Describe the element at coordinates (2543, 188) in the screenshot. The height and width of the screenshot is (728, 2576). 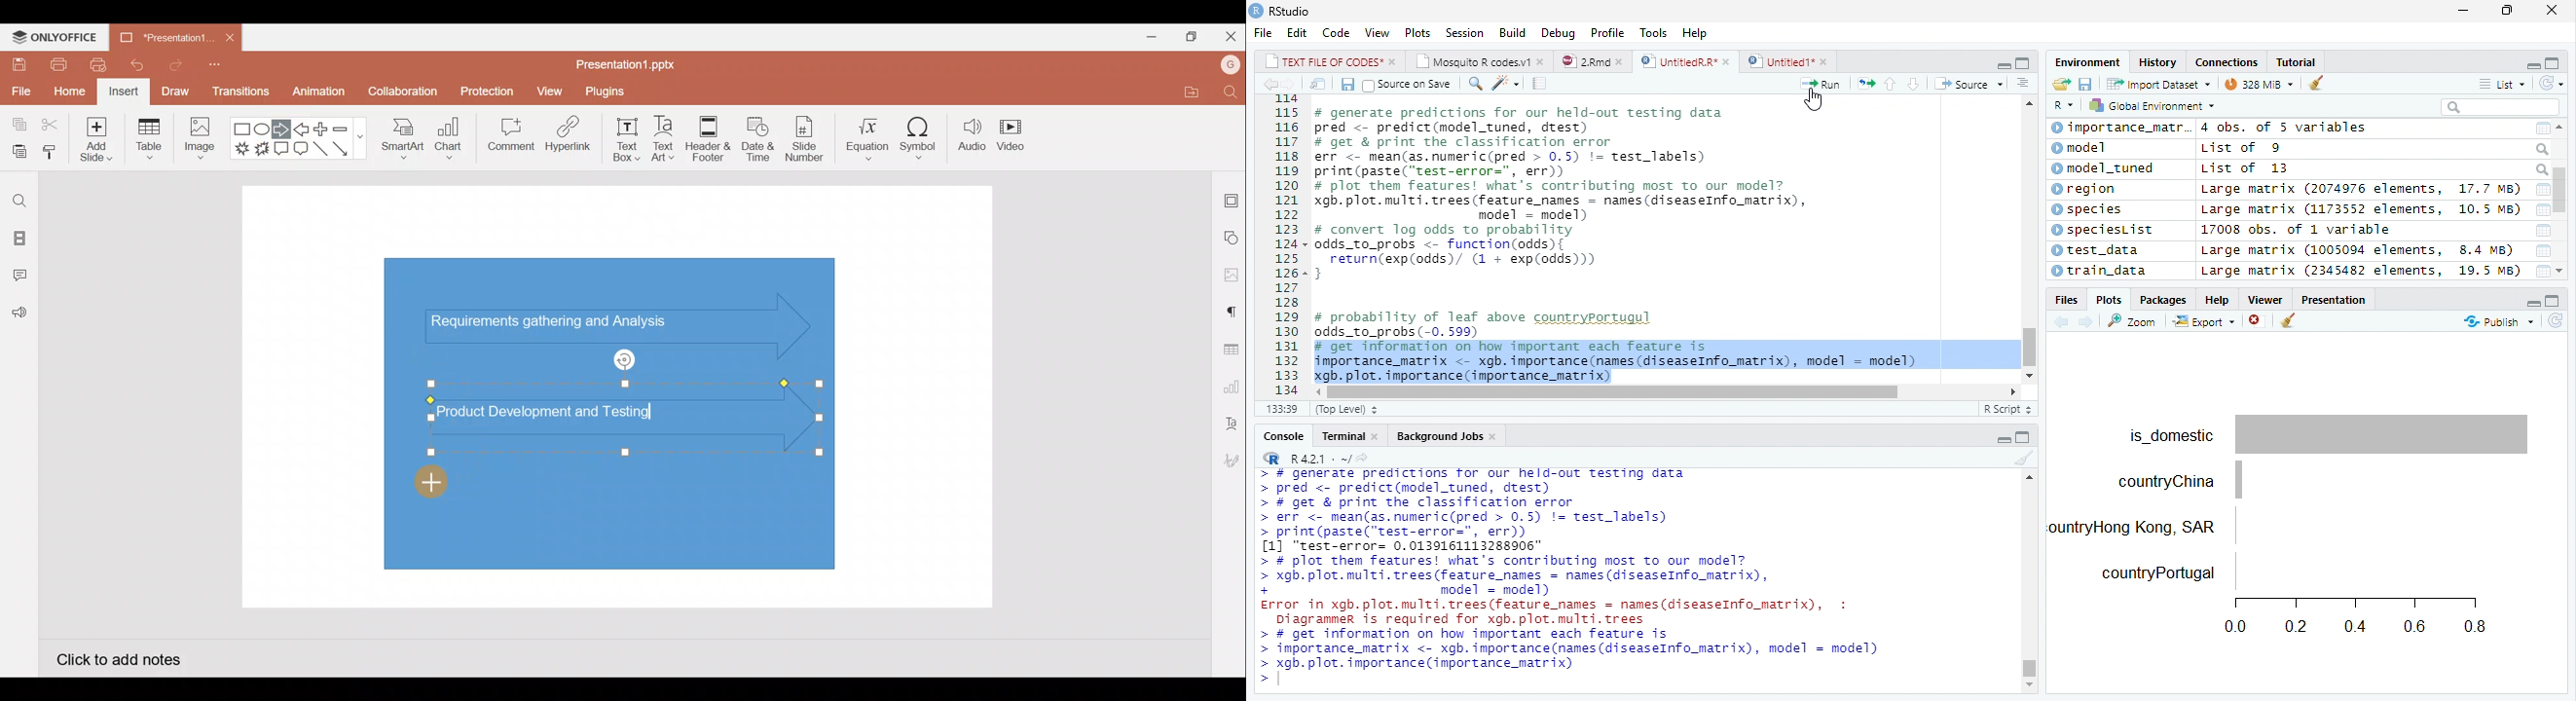
I see `Date` at that location.